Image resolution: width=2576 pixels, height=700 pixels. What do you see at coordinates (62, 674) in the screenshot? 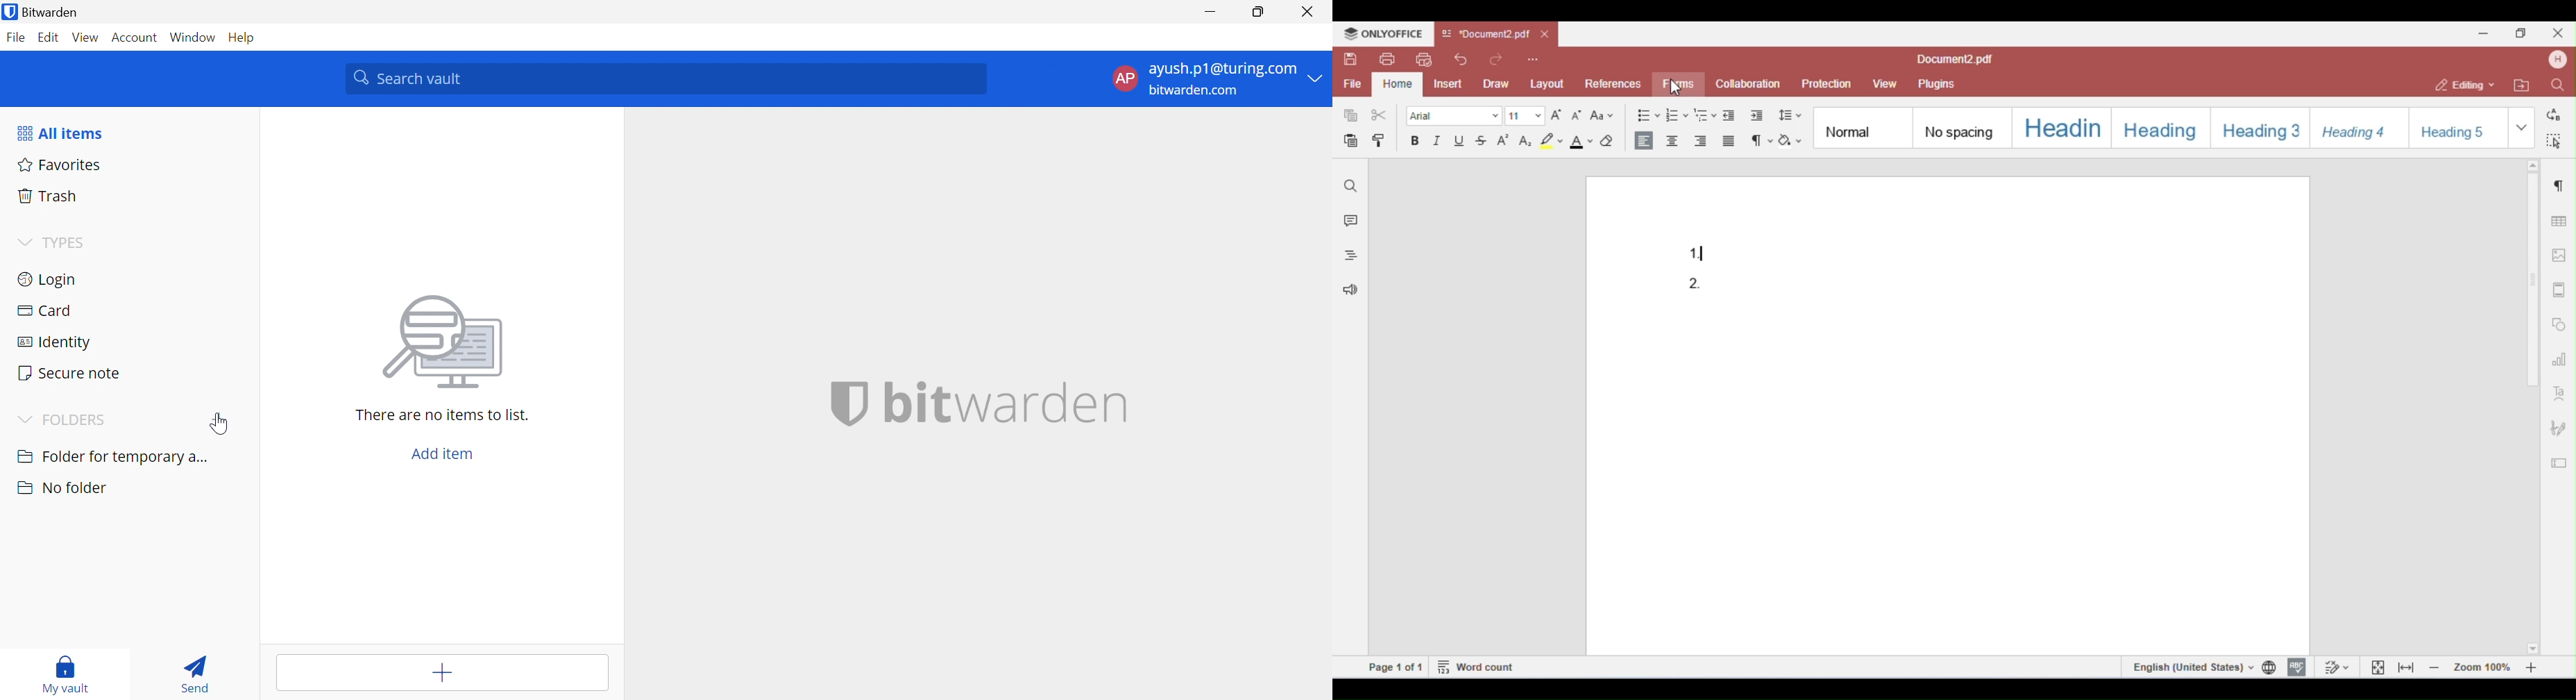
I see `My vault` at bounding box center [62, 674].